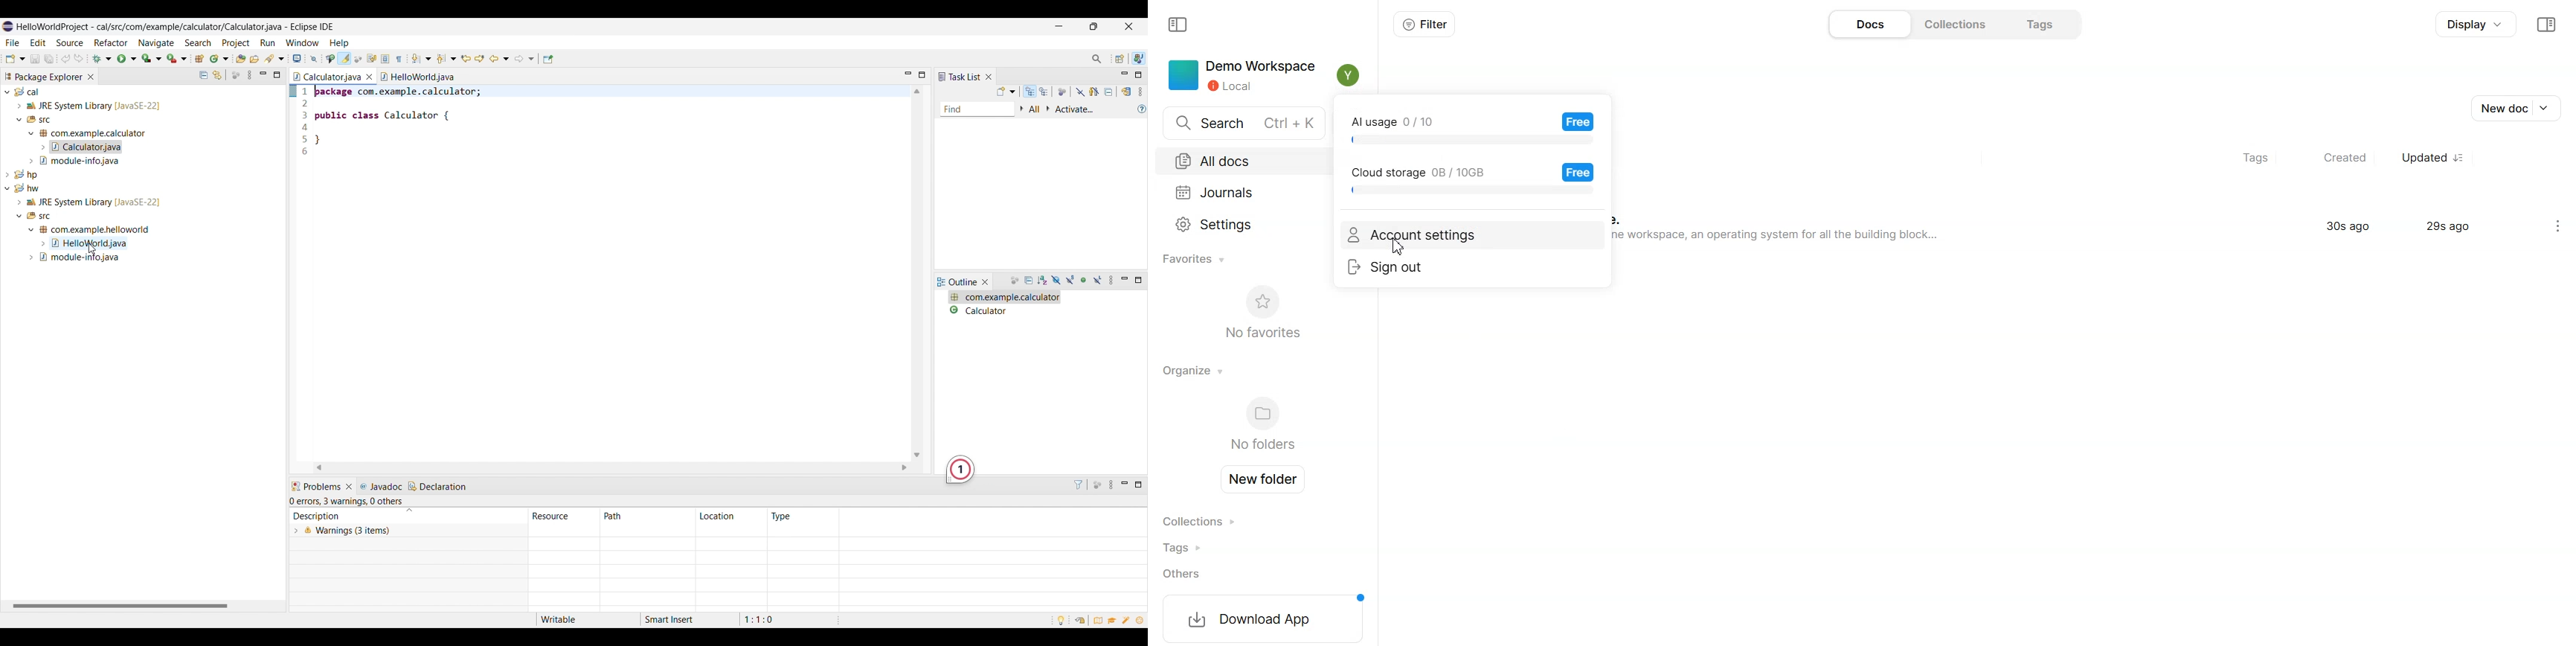 The image size is (2576, 672). Describe the element at coordinates (1267, 479) in the screenshot. I see `New folder` at that location.